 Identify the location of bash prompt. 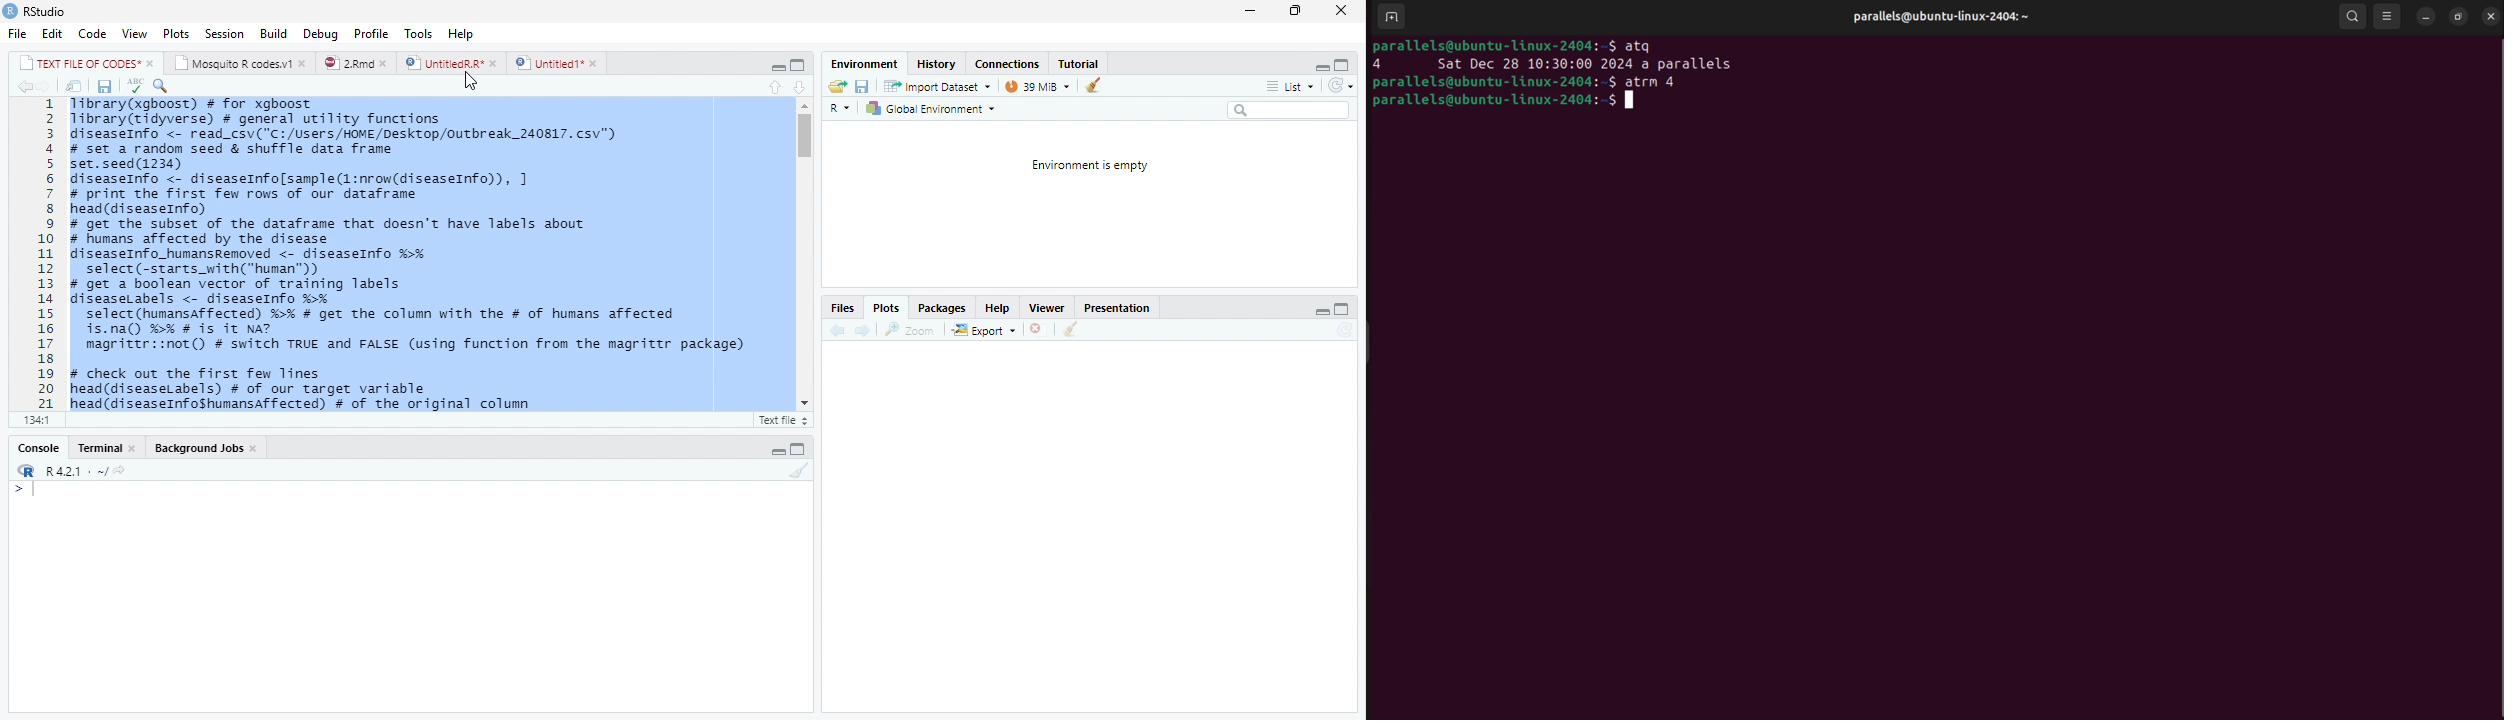
(1513, 99).